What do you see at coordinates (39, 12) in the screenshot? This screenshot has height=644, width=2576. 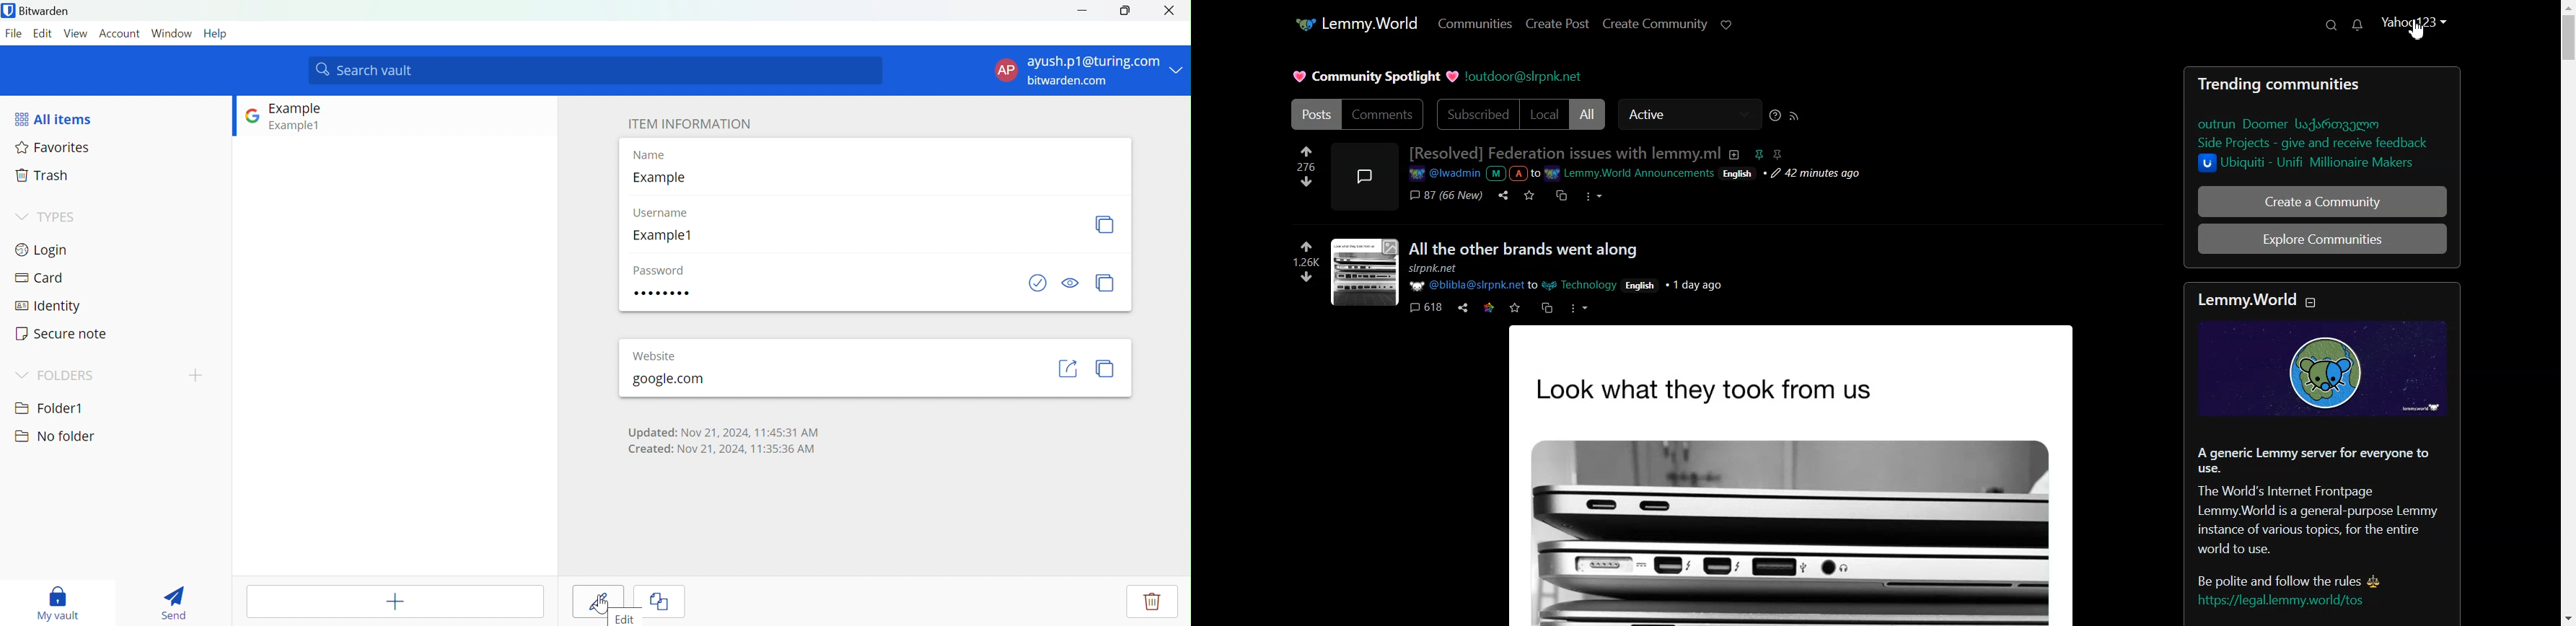 I see `Bitwarden` at bounding box center [39, 12].